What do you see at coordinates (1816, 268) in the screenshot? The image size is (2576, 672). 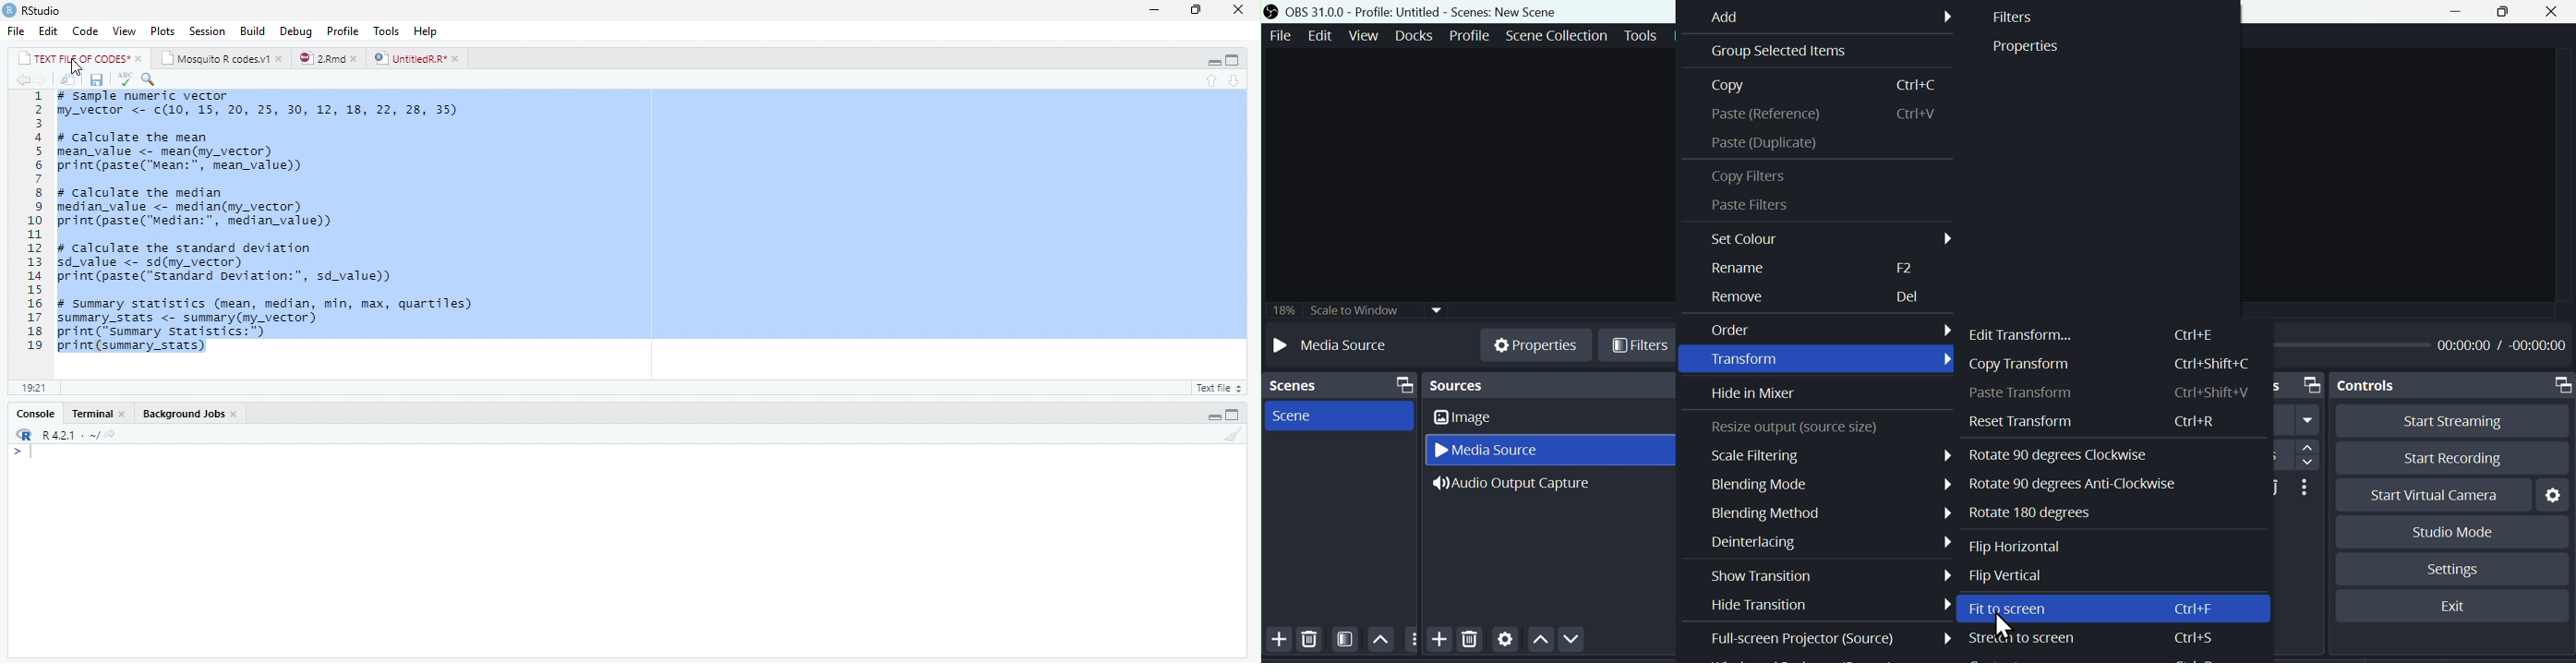 I see `Re name` at bounding box center [1816, 268].